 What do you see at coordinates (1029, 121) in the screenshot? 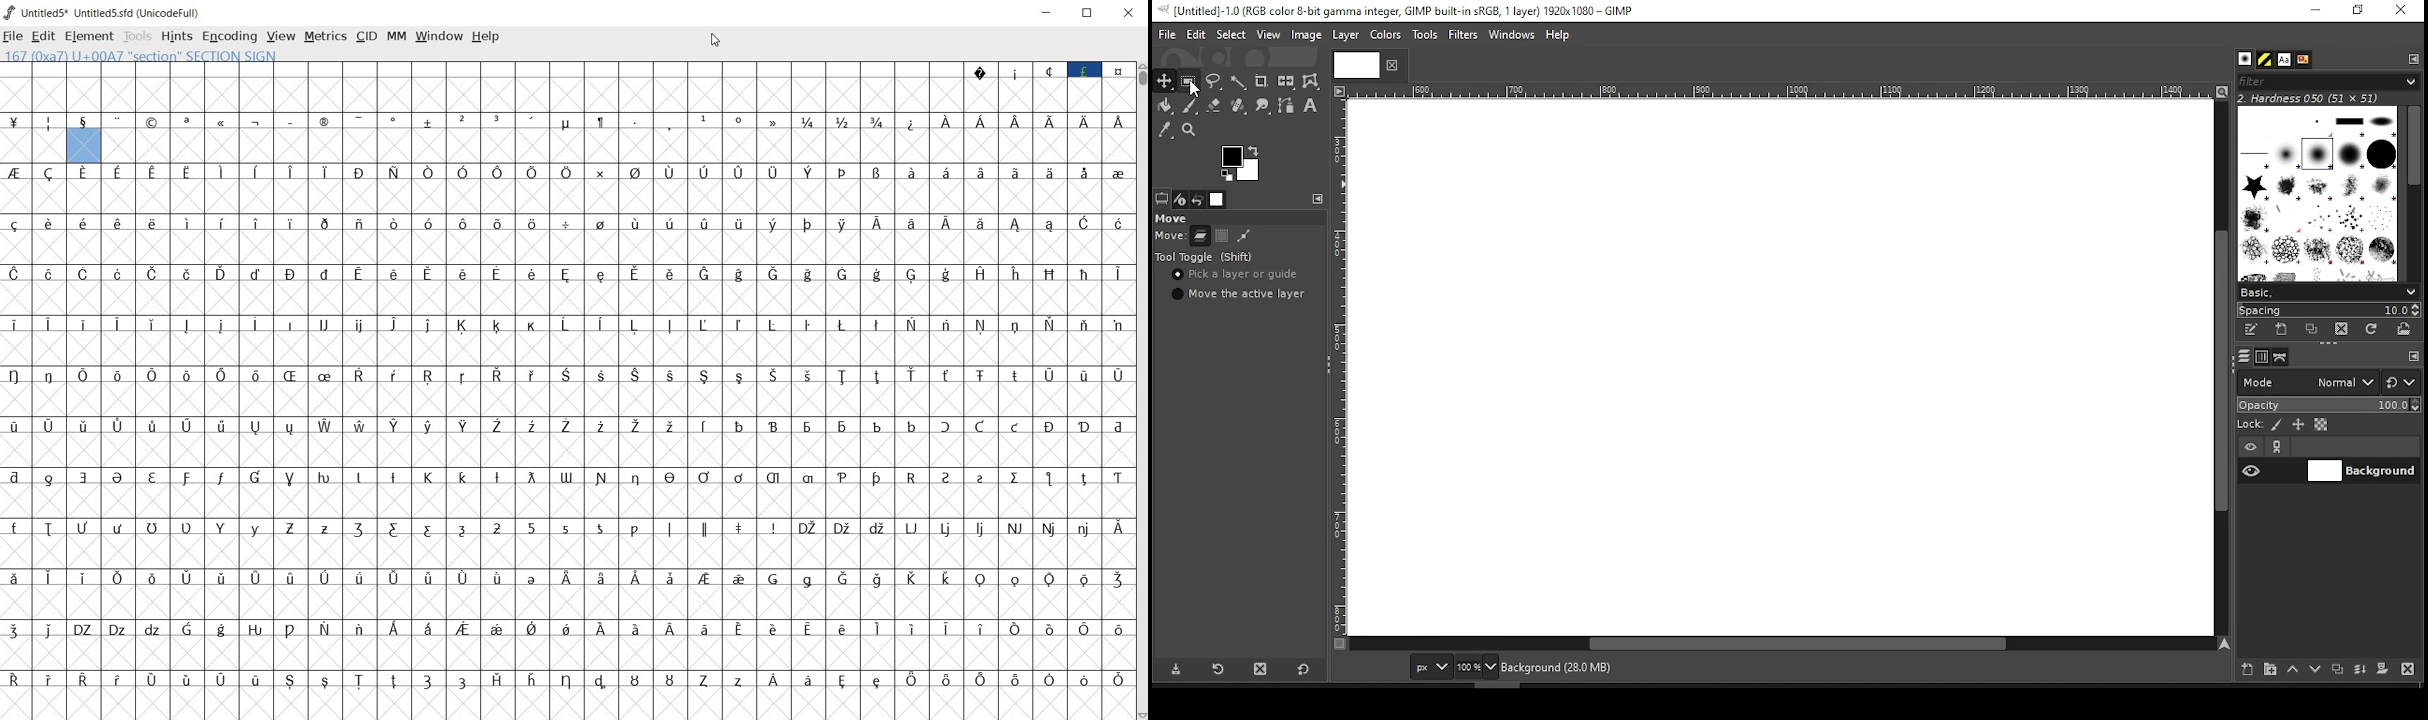
I see `special letters` at bounding box center [1029, 121].